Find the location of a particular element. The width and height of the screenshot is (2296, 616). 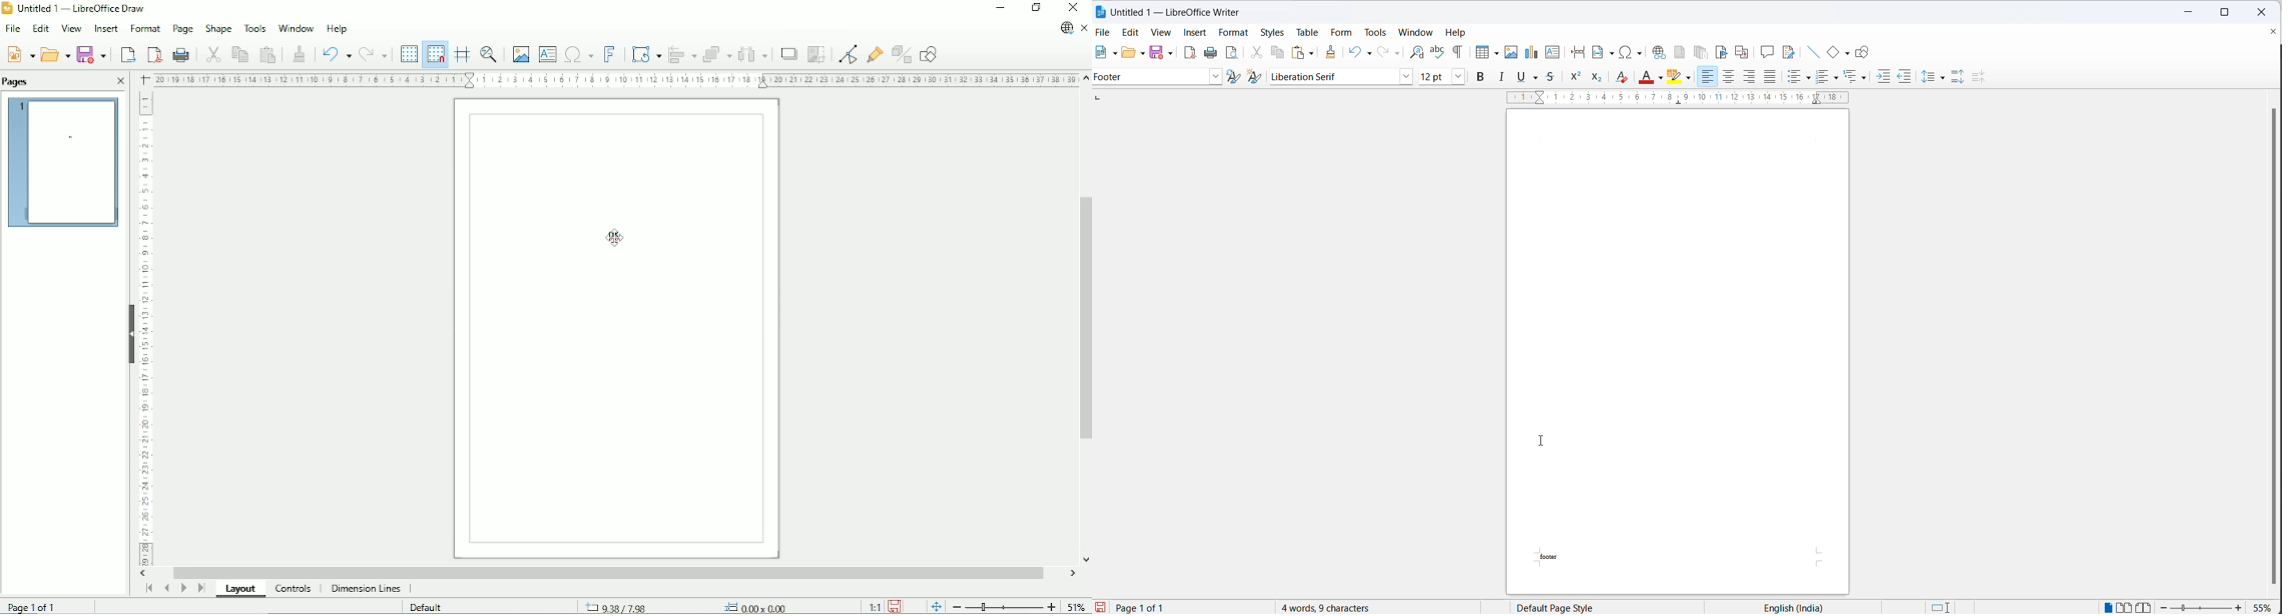

font size is located at coordinates (1434, 76).